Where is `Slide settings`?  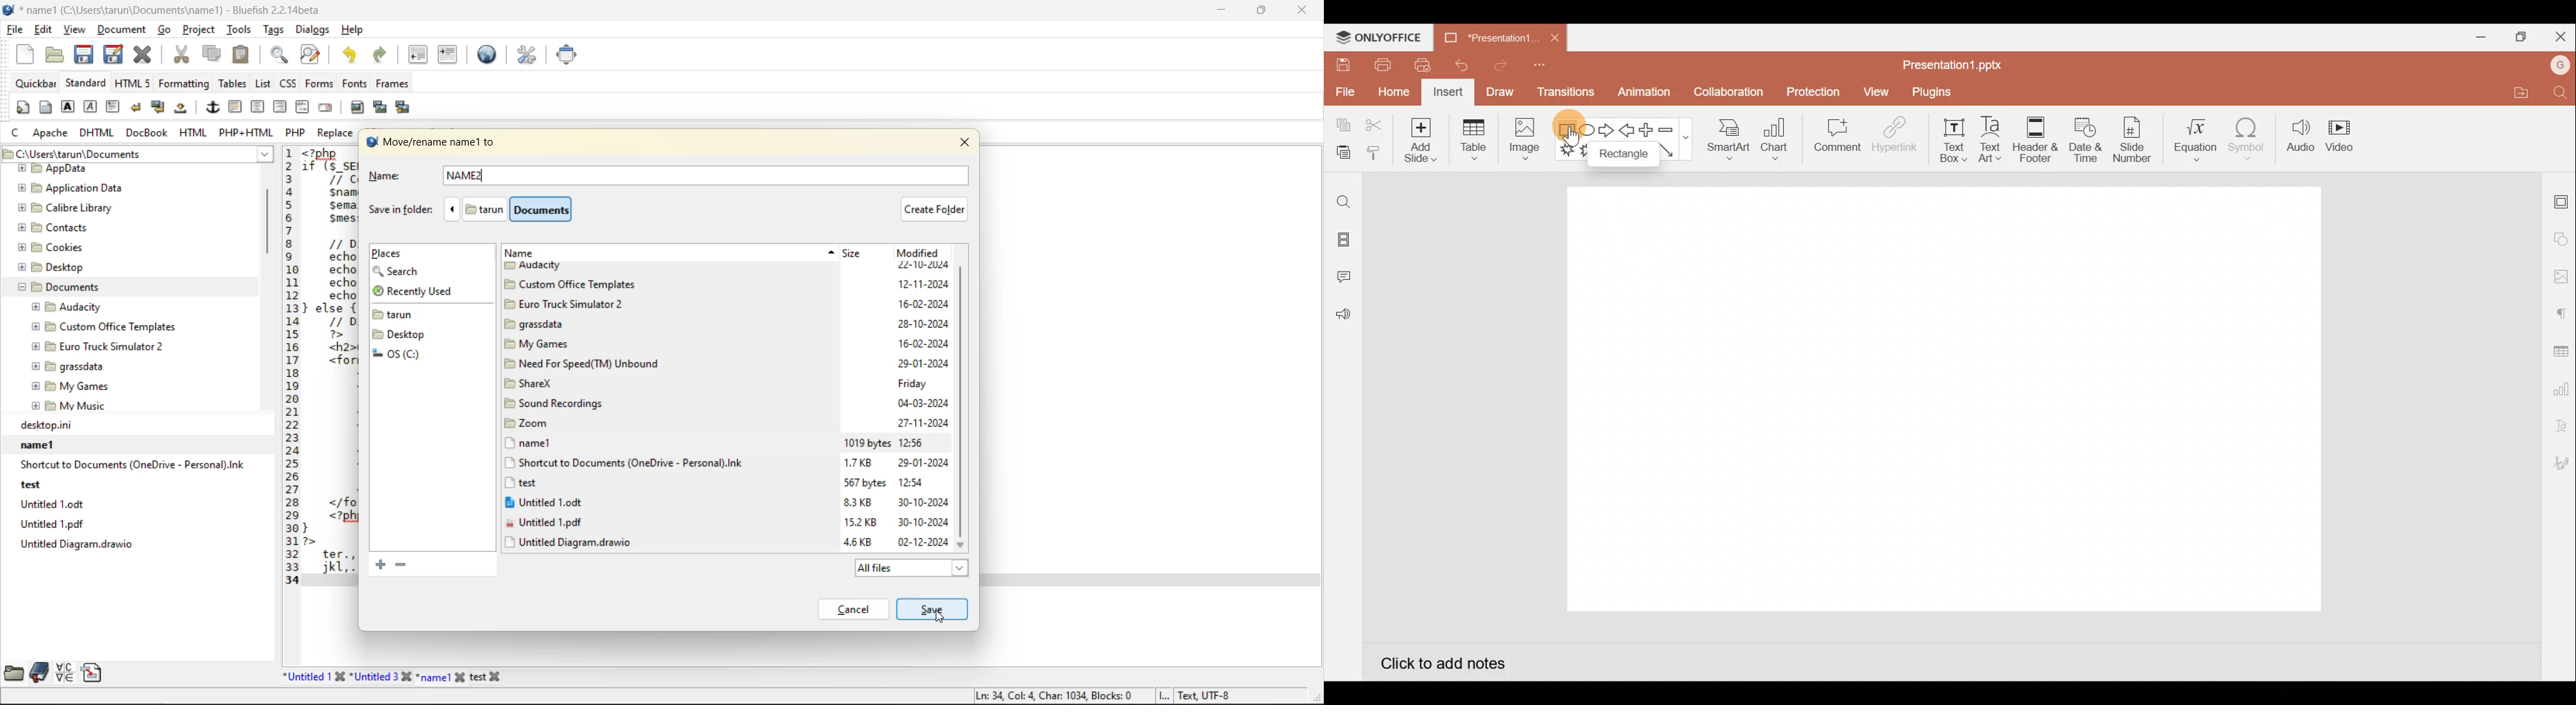
Slide settings is located at coordinates (2562, 199).